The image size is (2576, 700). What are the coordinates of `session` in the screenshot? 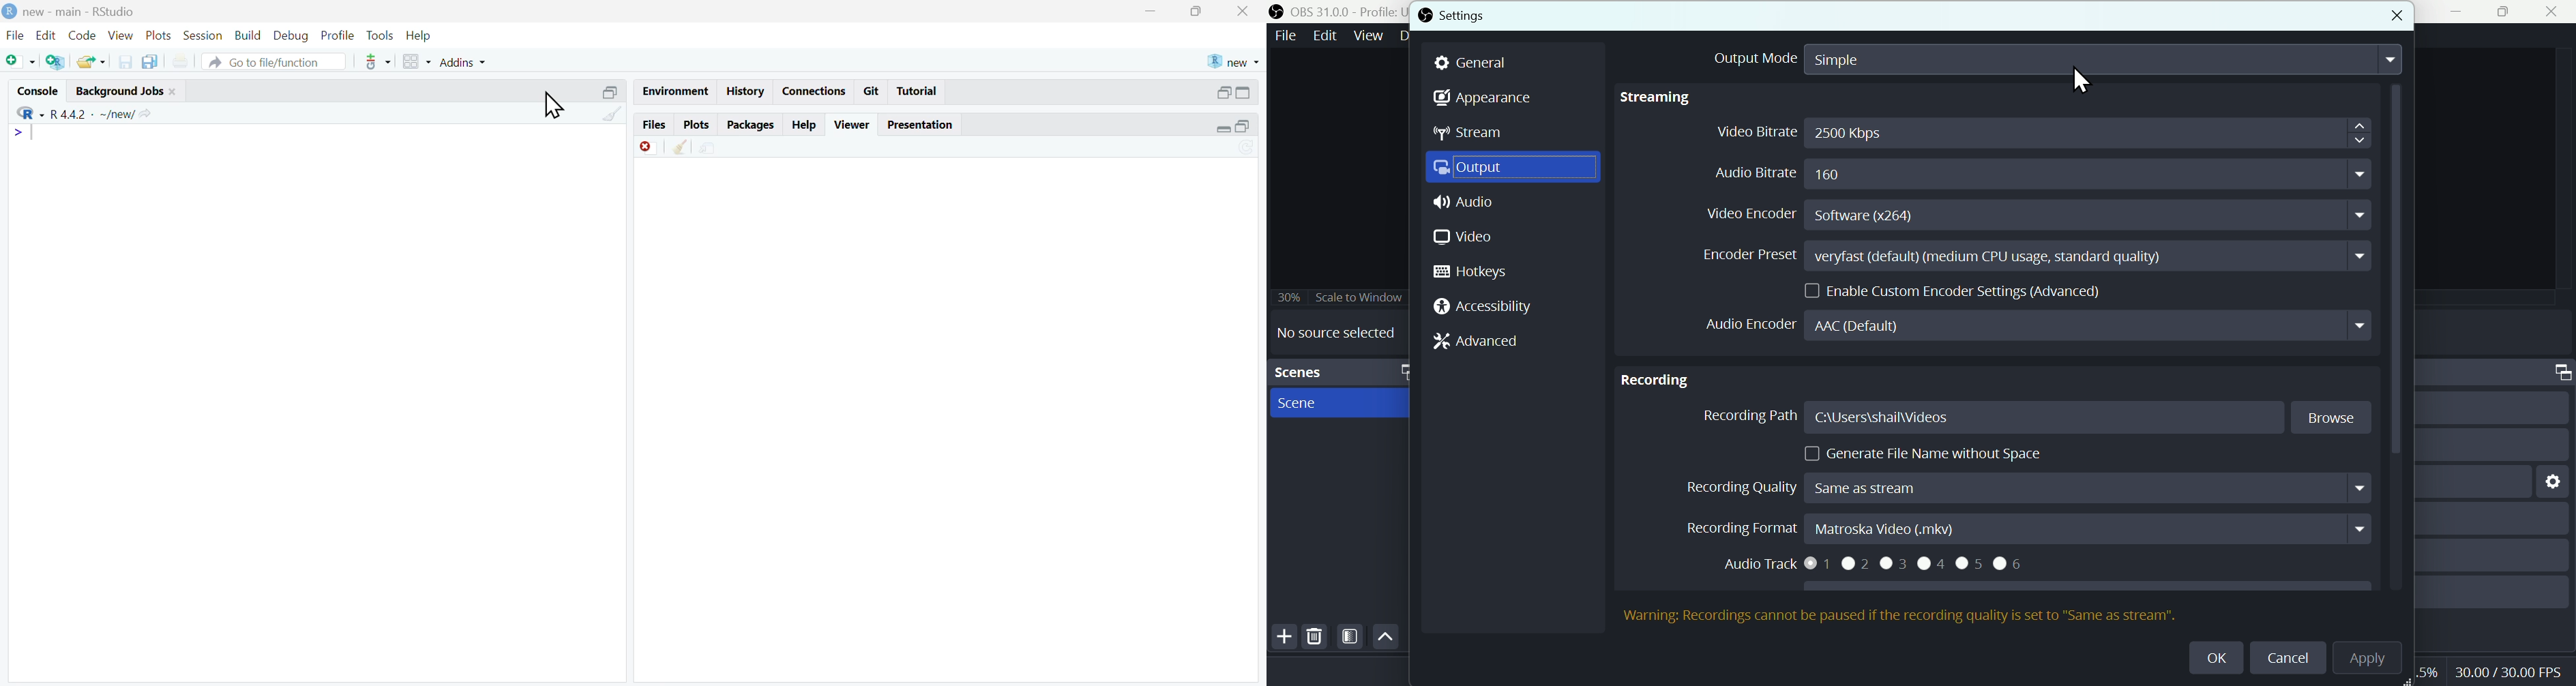 It's located at (204, 35).